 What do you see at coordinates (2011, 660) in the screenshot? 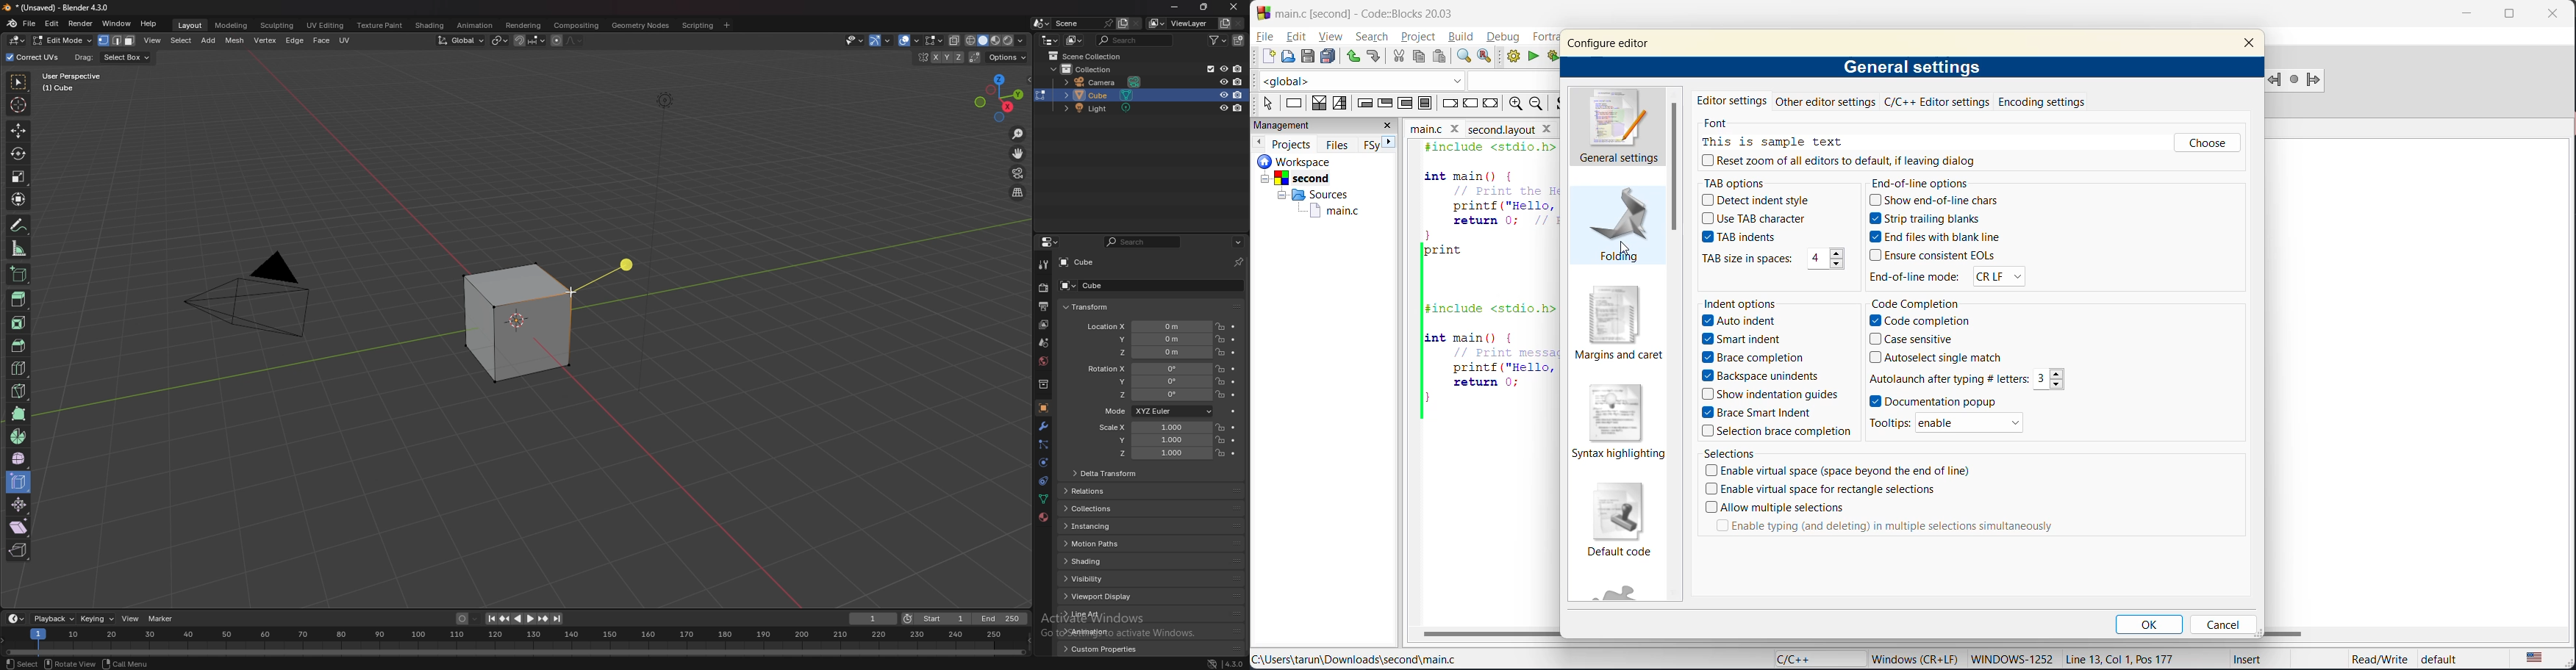
I see `windows-1252` at bounding box center [2011, 660].